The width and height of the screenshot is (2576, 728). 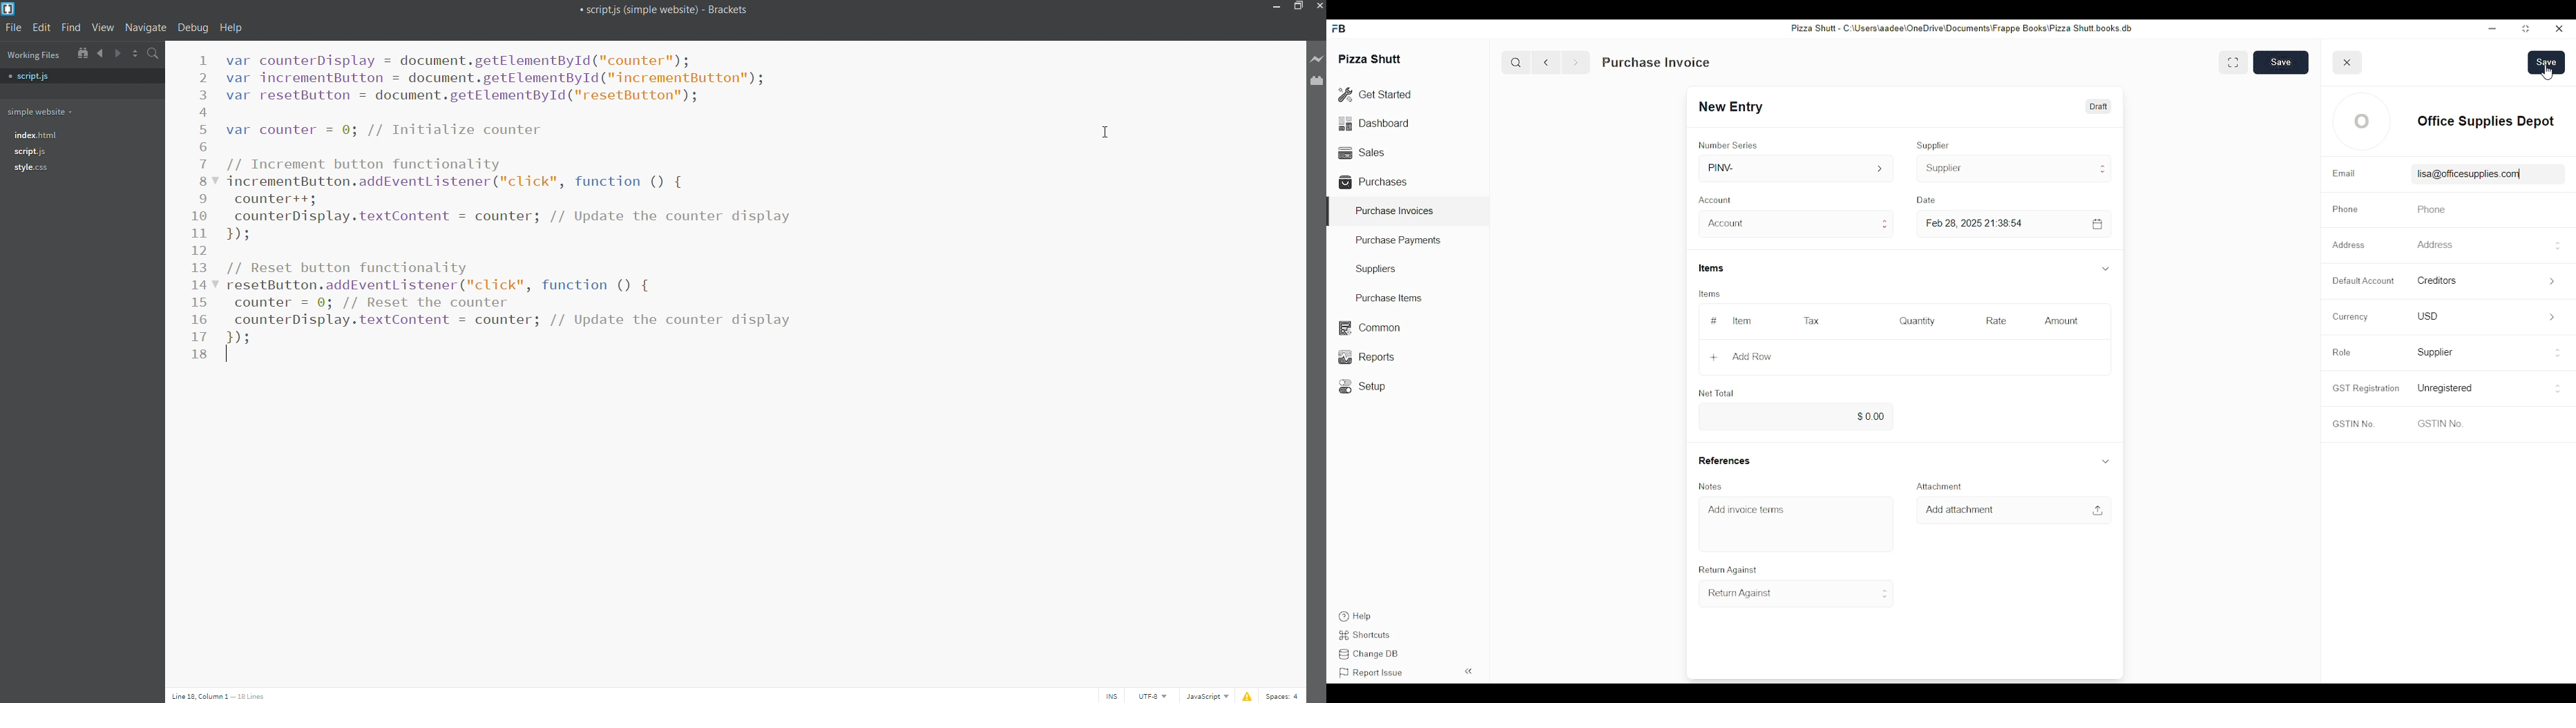 What do you see at coordinates (2353, 425) in the screenshot?
I see `GSTIN No.` at bounding box center [2353, 425].